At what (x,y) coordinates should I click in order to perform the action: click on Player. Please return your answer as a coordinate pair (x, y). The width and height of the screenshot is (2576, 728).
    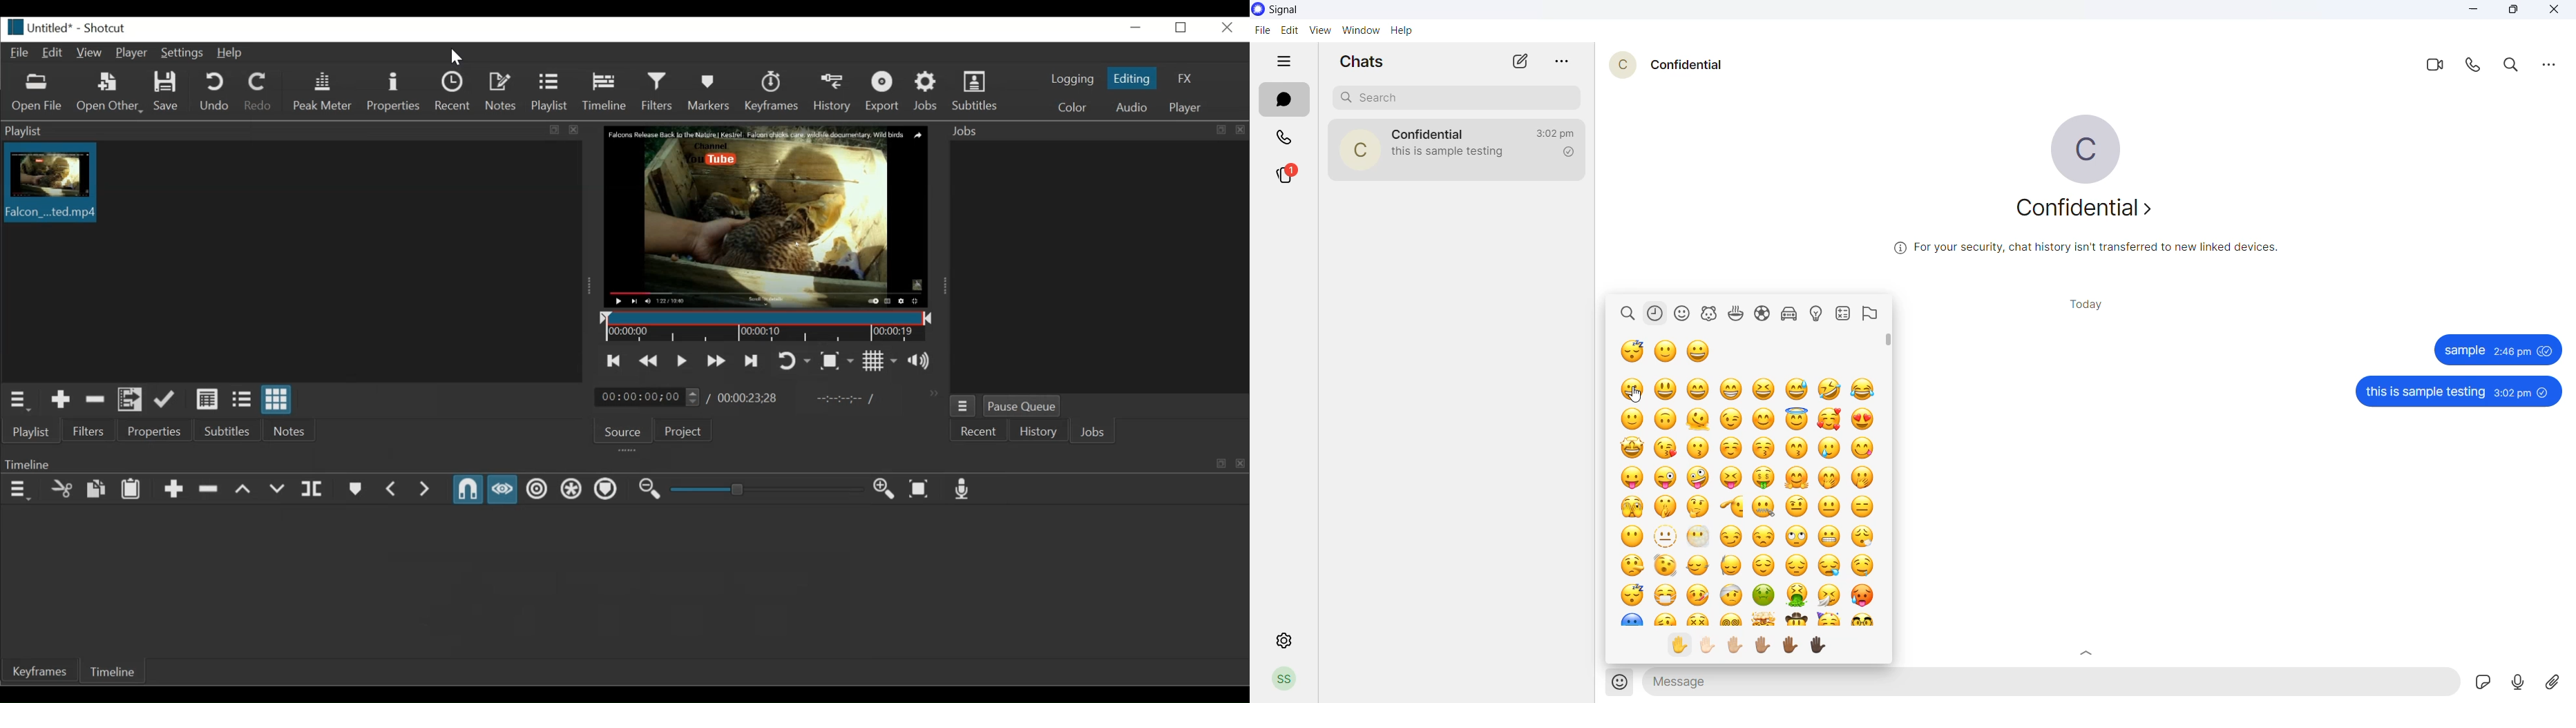
    Looking at the image, I should click on (133, 54).